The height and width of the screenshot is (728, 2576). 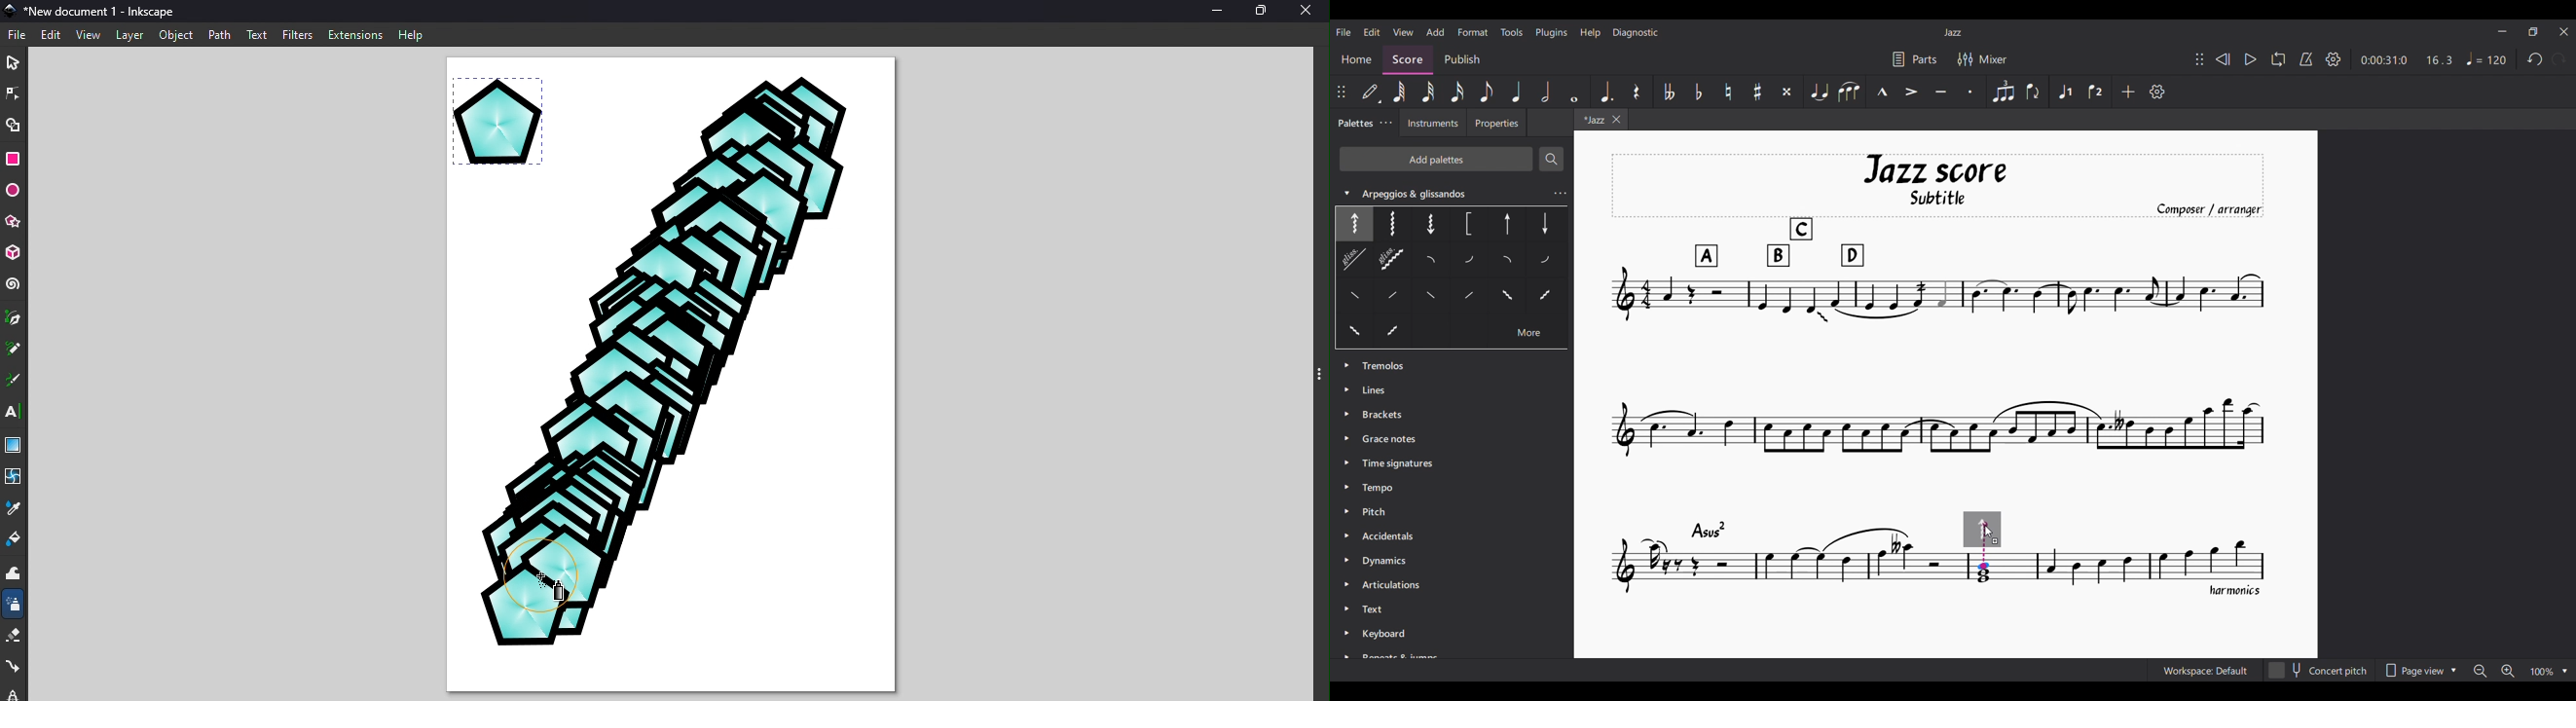 What do you see at coordinates (1386, 123) in the screenshot?
I see `Palette settings` at bounding box center [1386, 123].